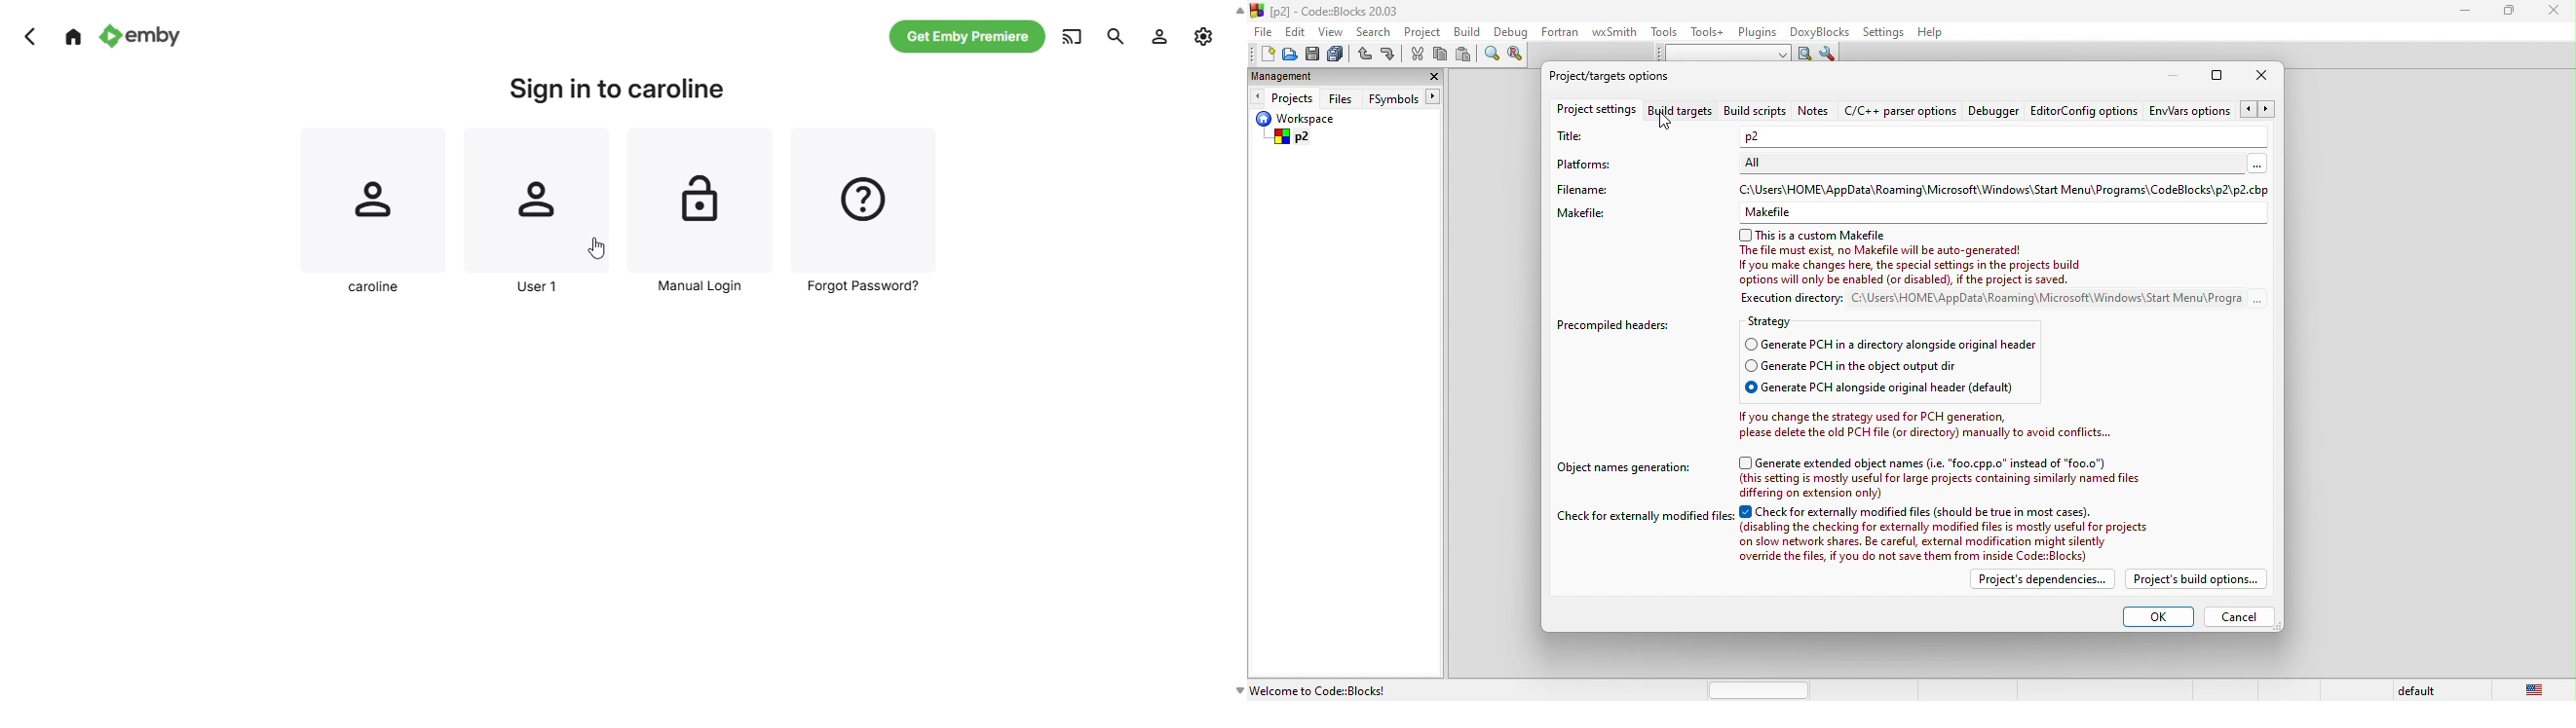 This screenshot has width=2576, height=728. What do you see at coordinates (620, 90) in the screenshot?
I see `sign in to current profile` at bounding box center [620, 90].